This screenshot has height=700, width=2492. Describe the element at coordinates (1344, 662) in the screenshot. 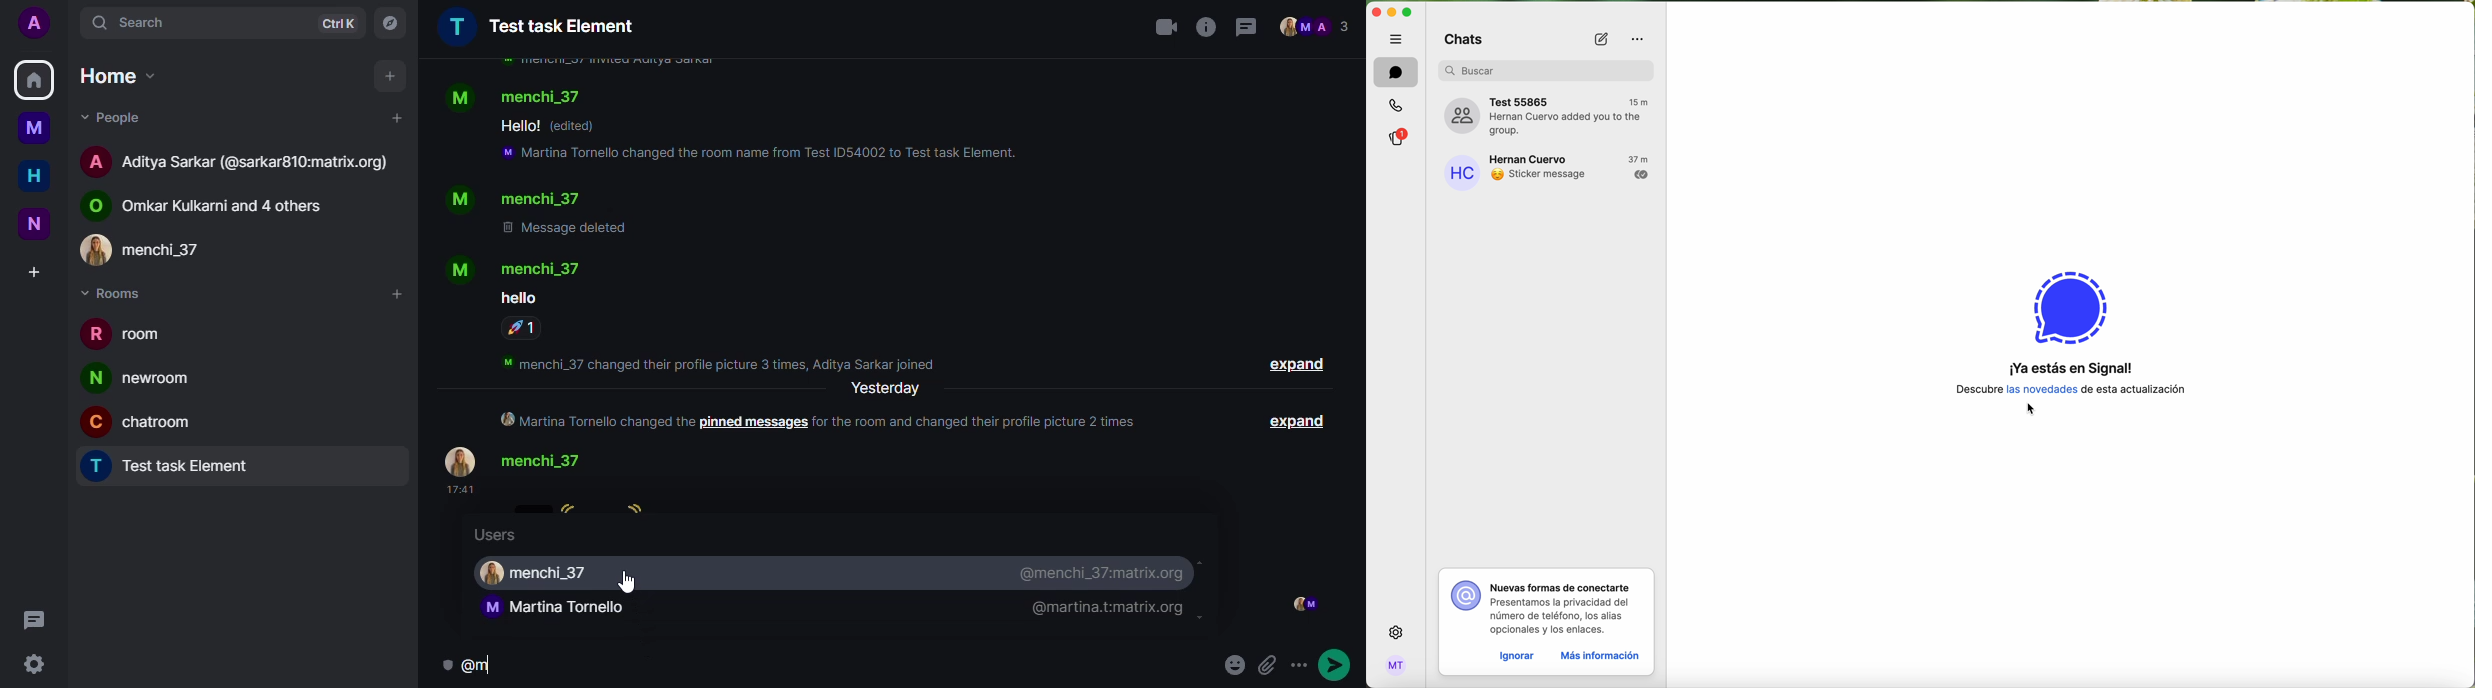

I see `more` at that location.